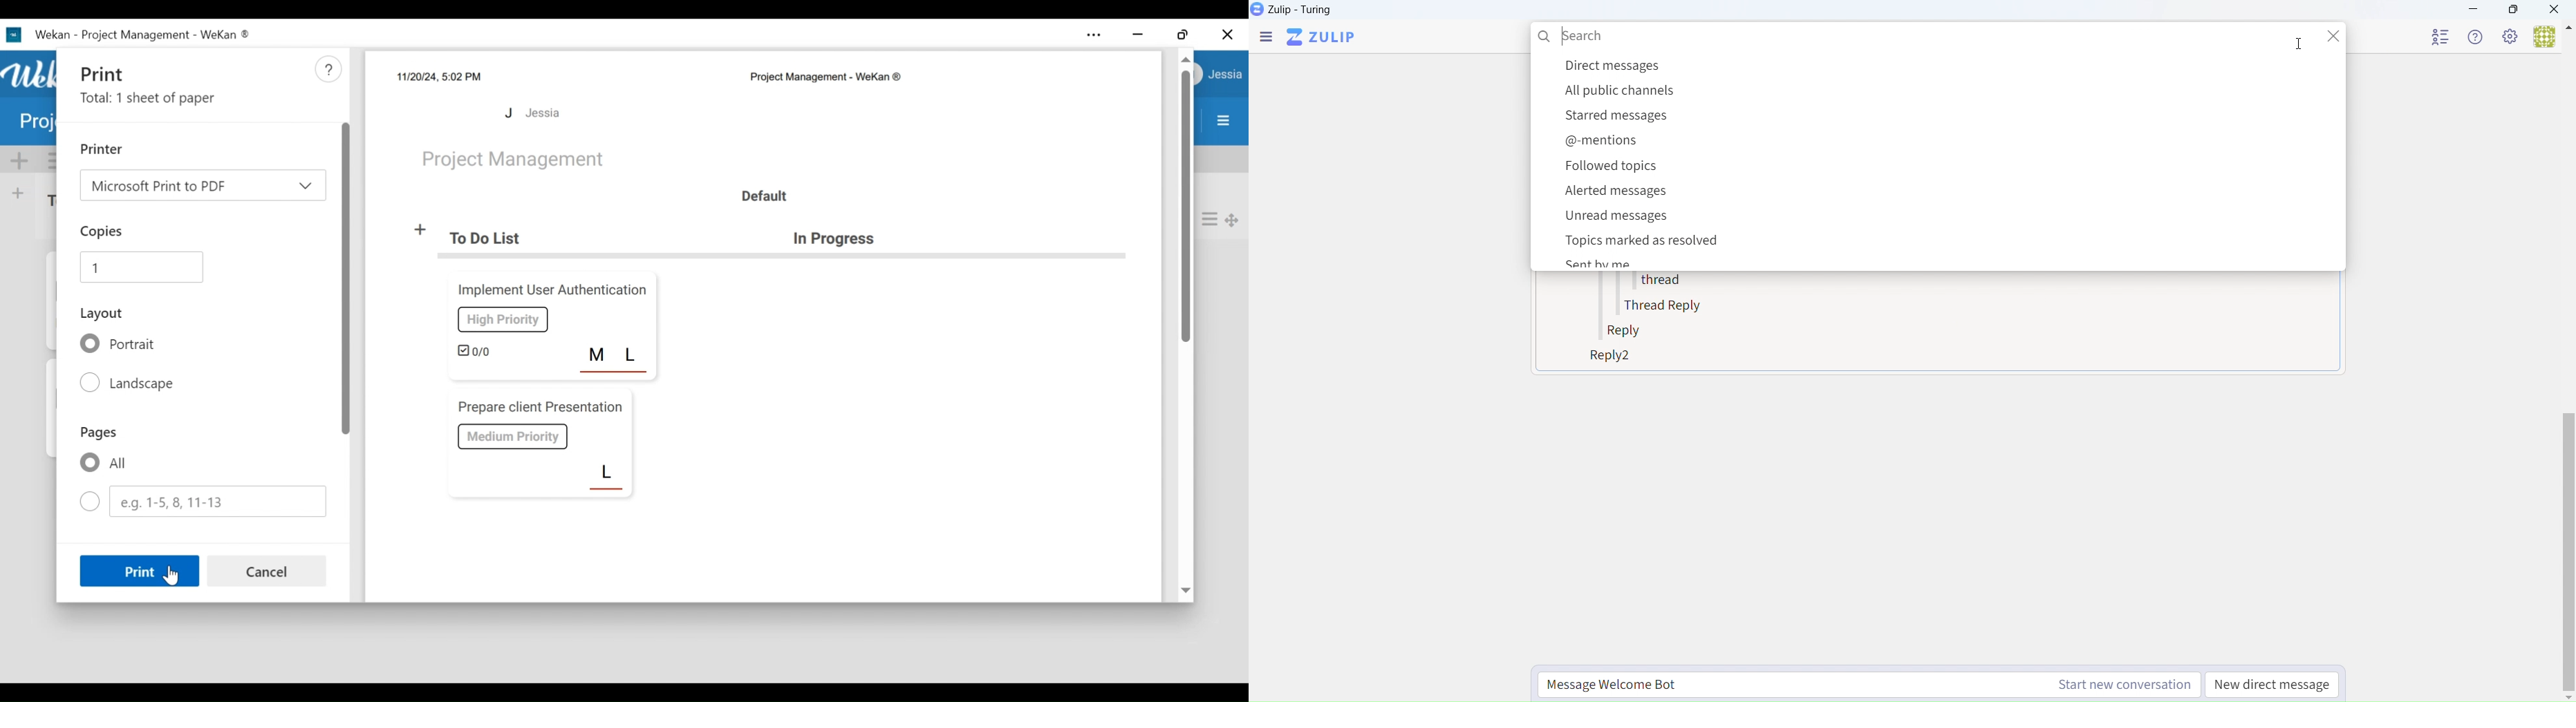 The height and width of the screenshot is (728, 2576). I want to click on Scroll up, so click(1184, 59).